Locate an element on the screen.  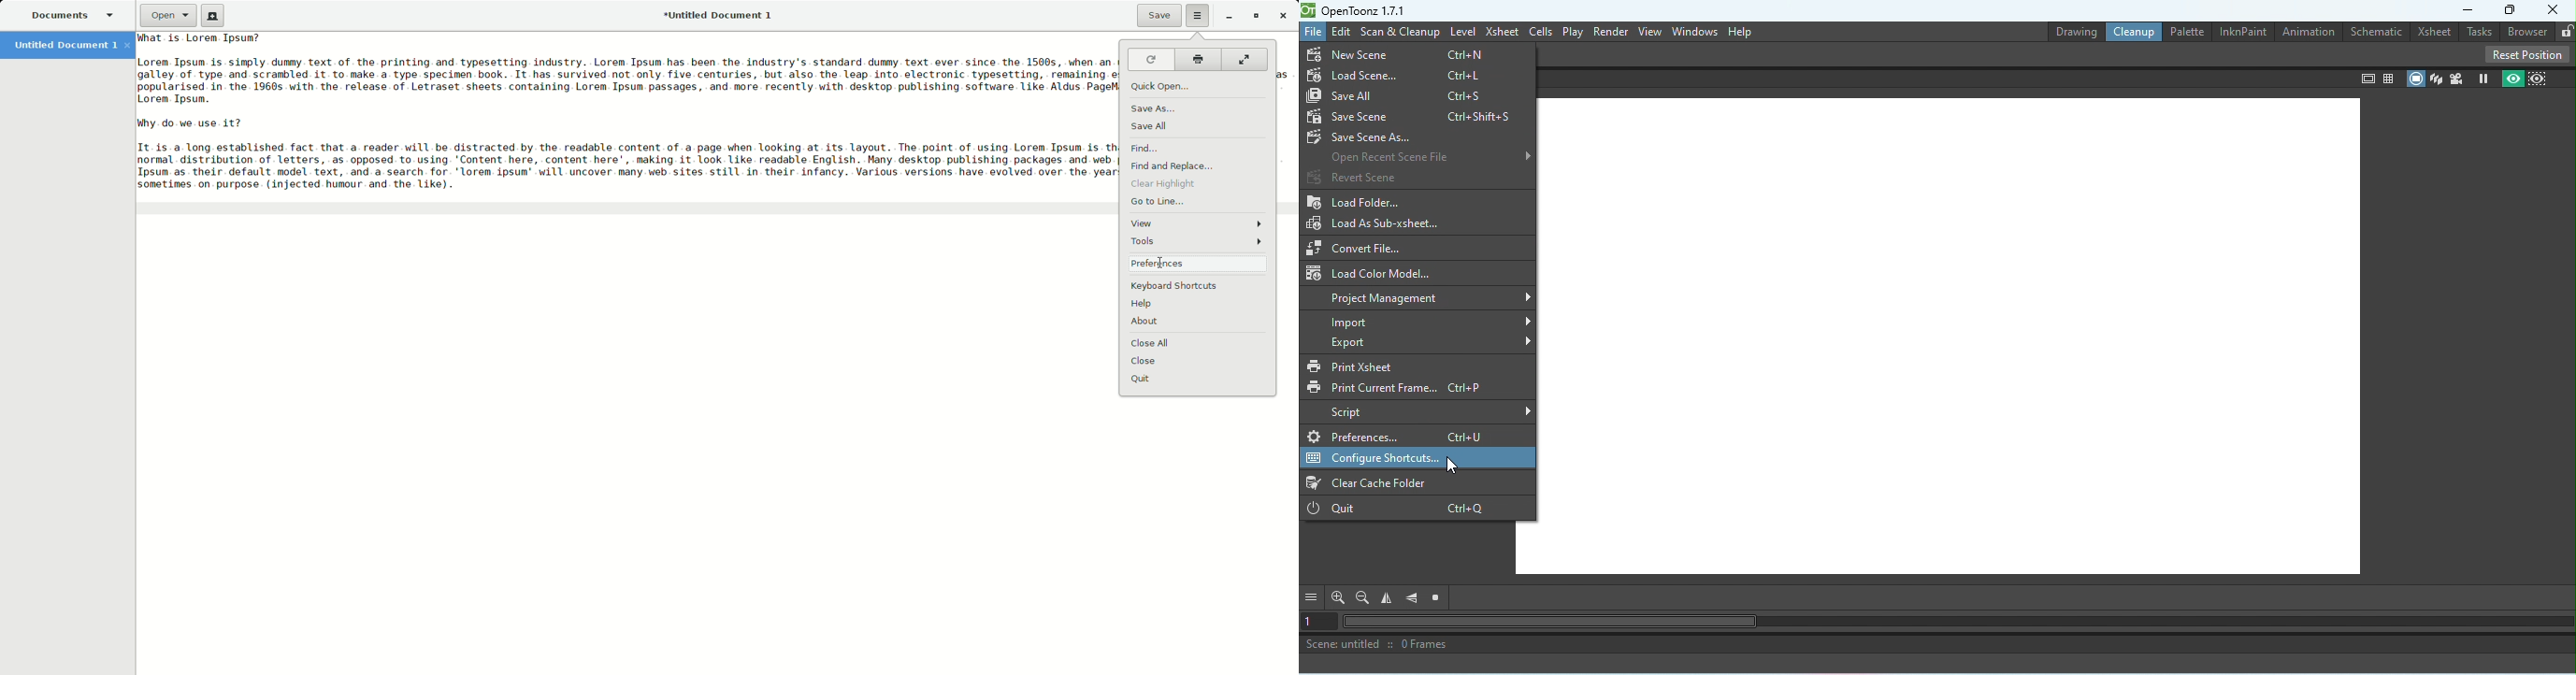
Tasks is located at coordinates (2479, 31).